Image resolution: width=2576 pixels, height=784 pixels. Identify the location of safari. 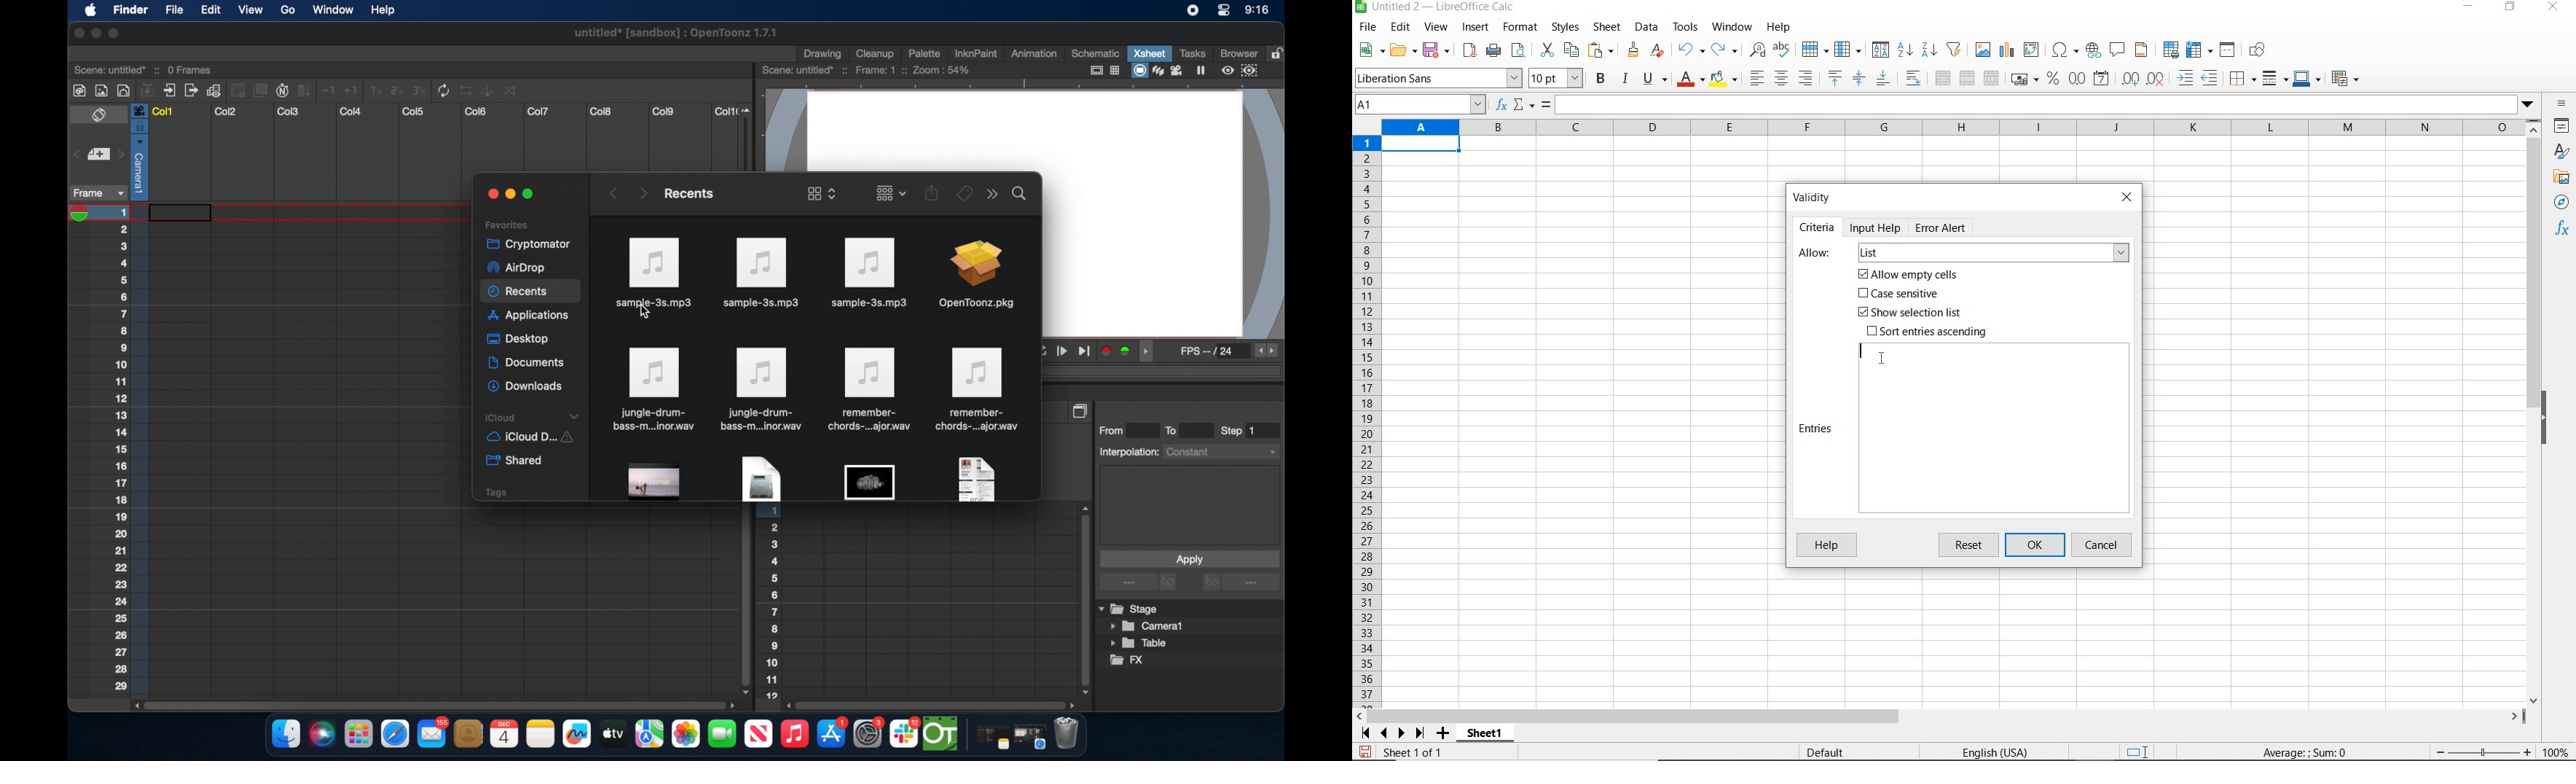
(396, 734).